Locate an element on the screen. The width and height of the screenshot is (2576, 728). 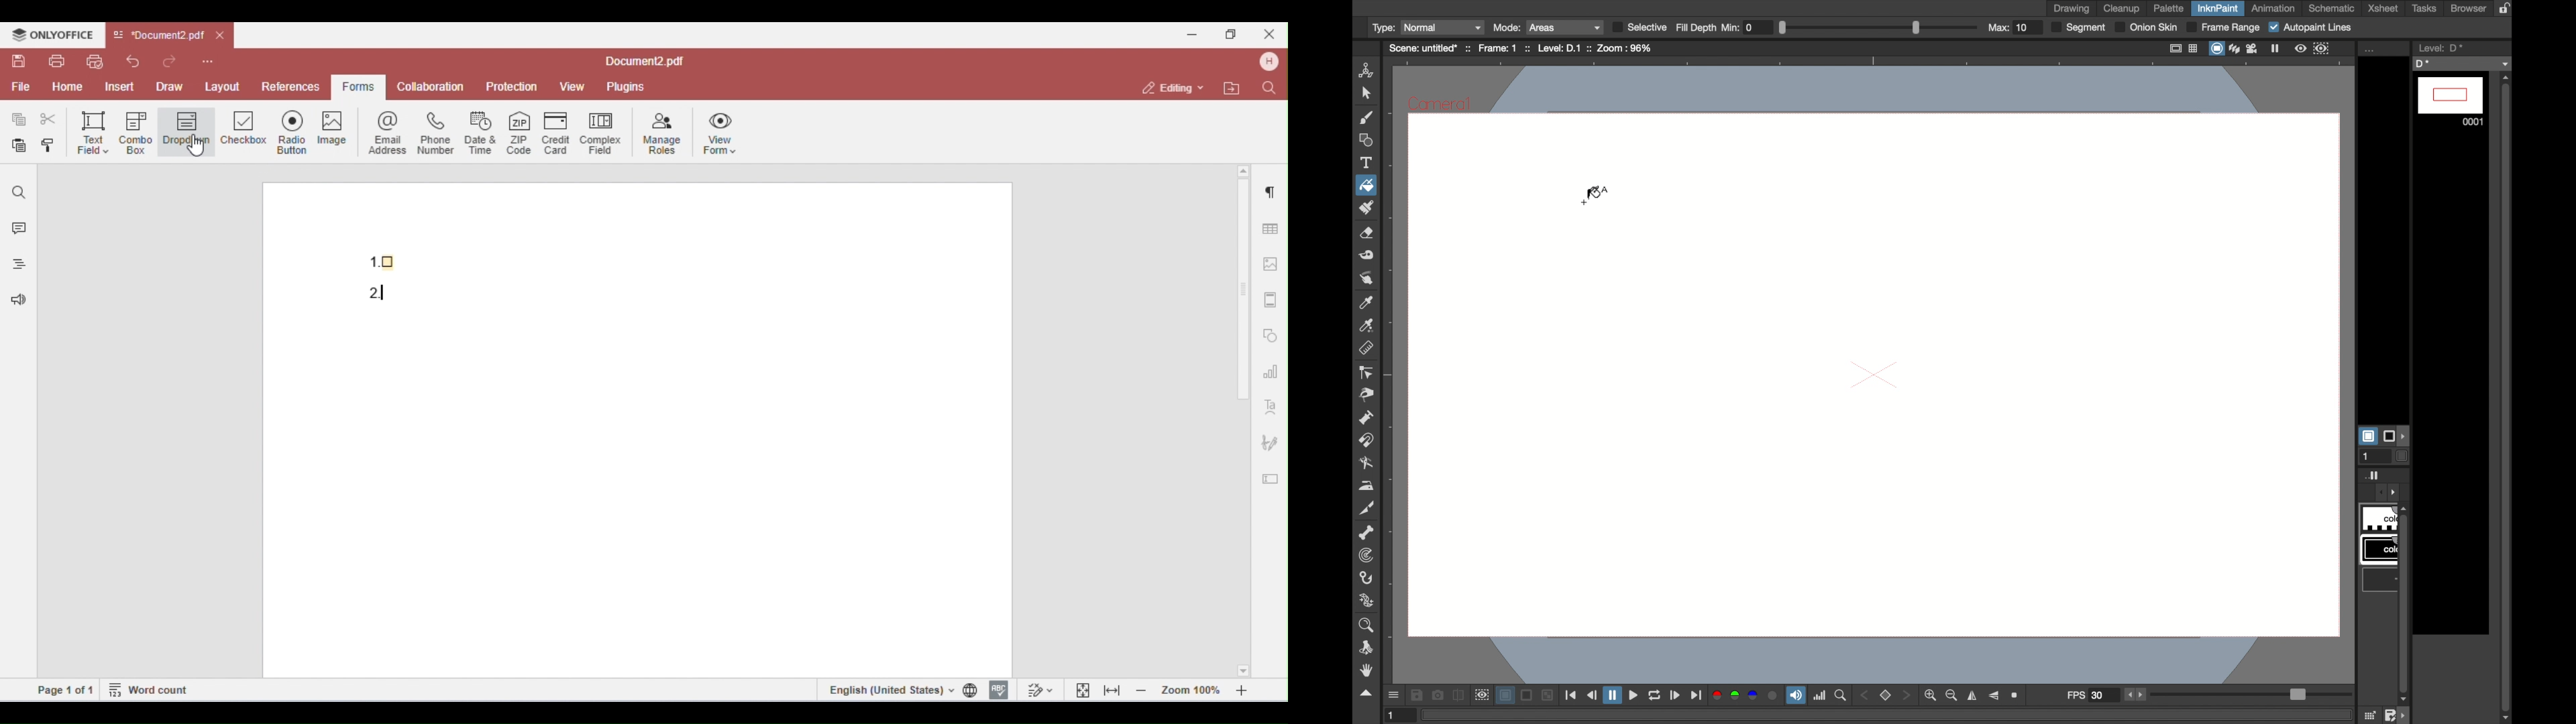
preview is located at coordinates (1482, 696).